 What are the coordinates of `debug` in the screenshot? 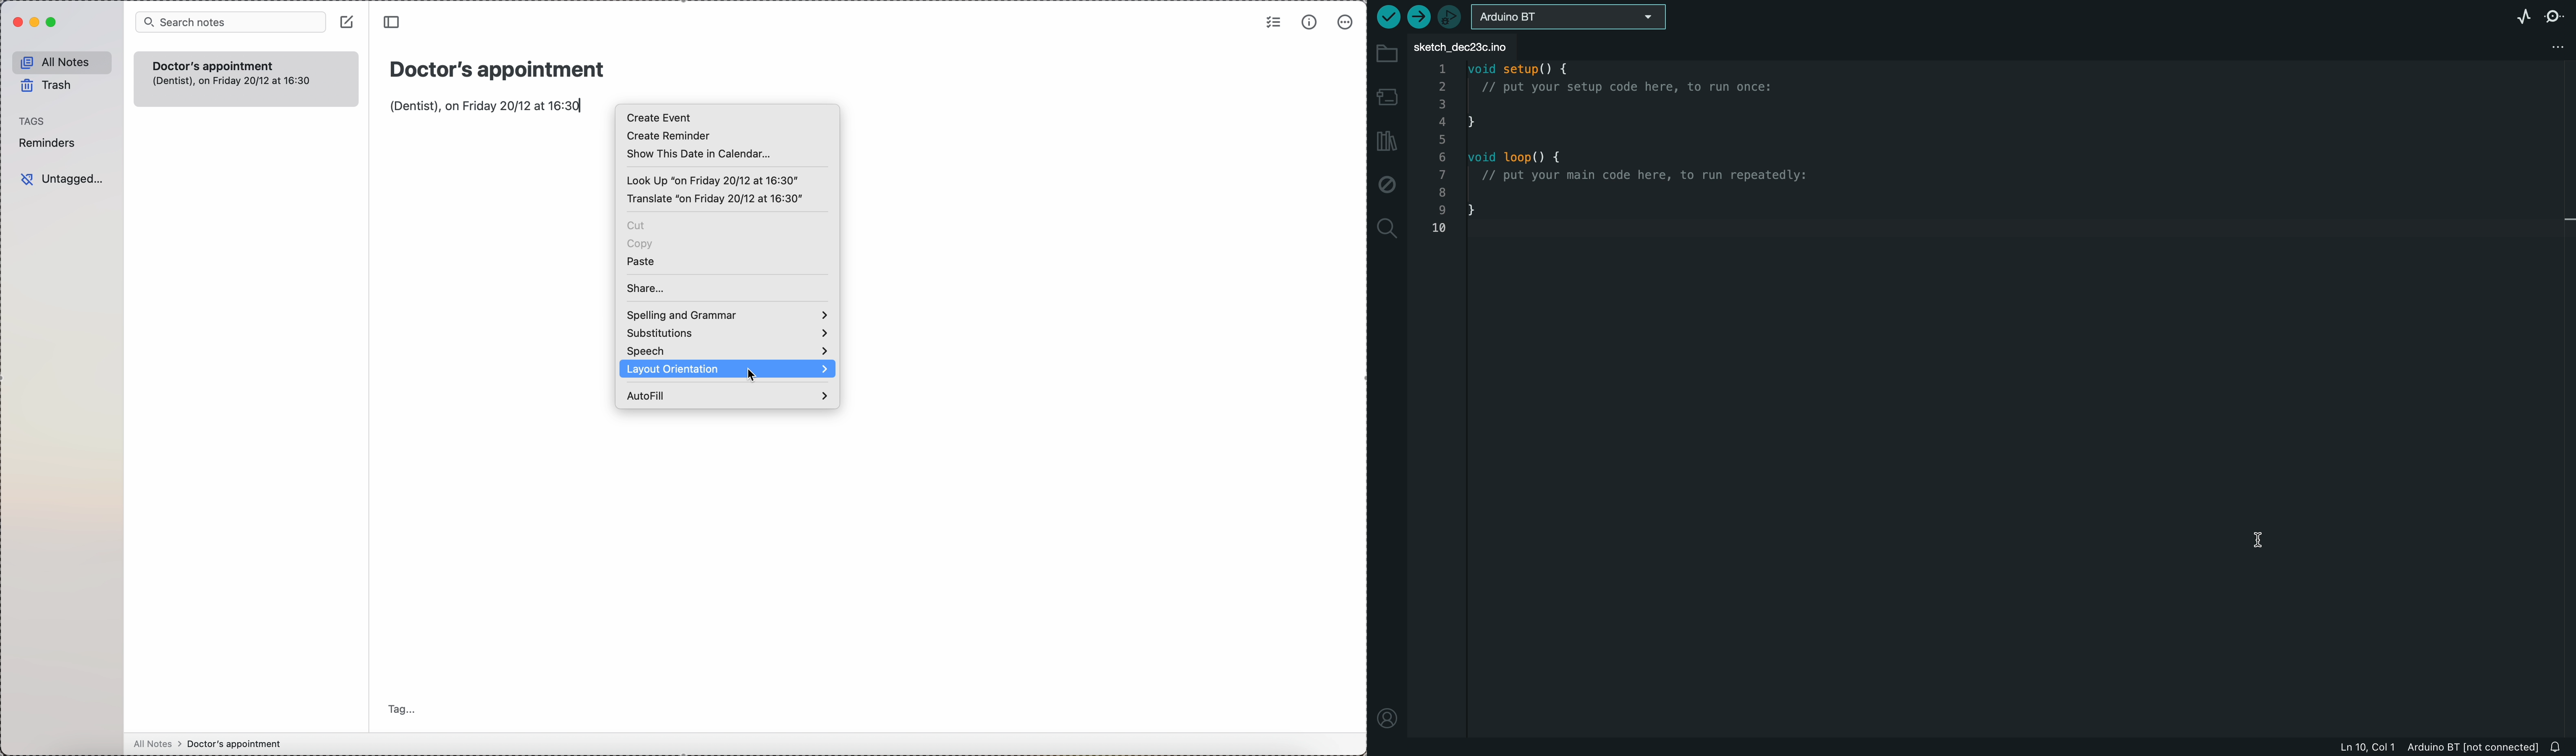 It's located at (1387, 184).